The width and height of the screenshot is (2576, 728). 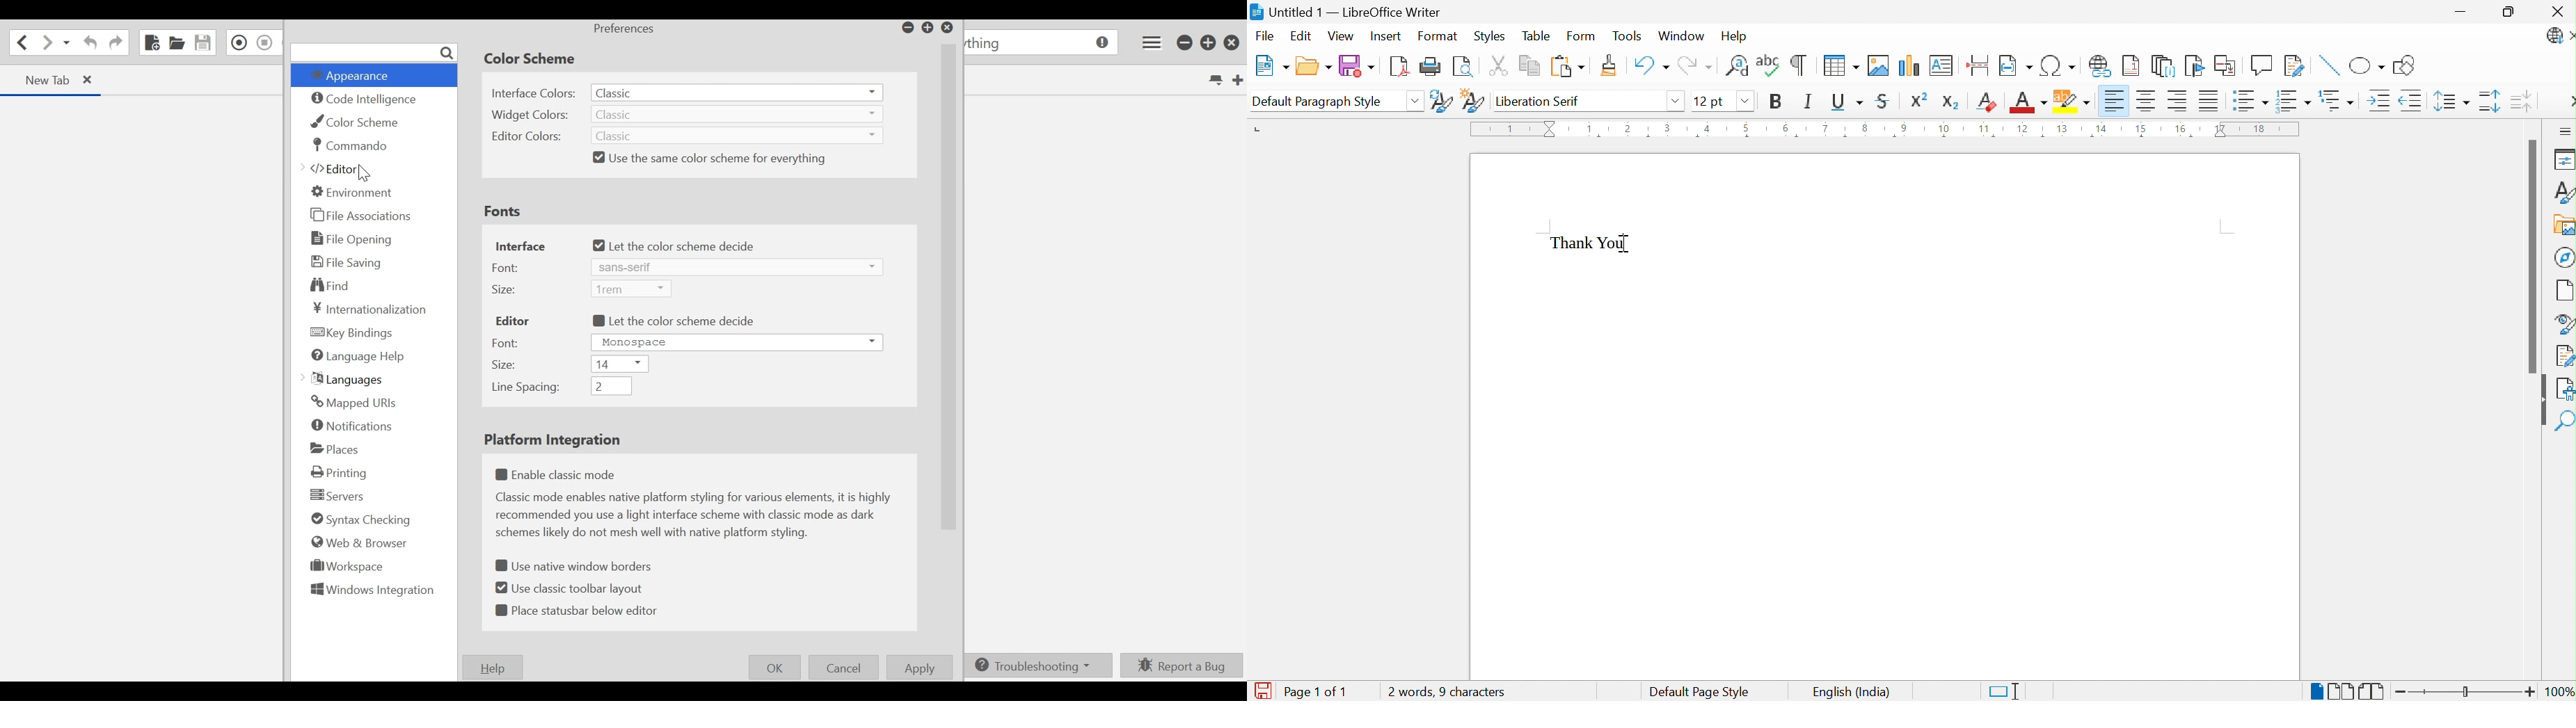 I want to click on Bold, so click(x=1776, y=99).